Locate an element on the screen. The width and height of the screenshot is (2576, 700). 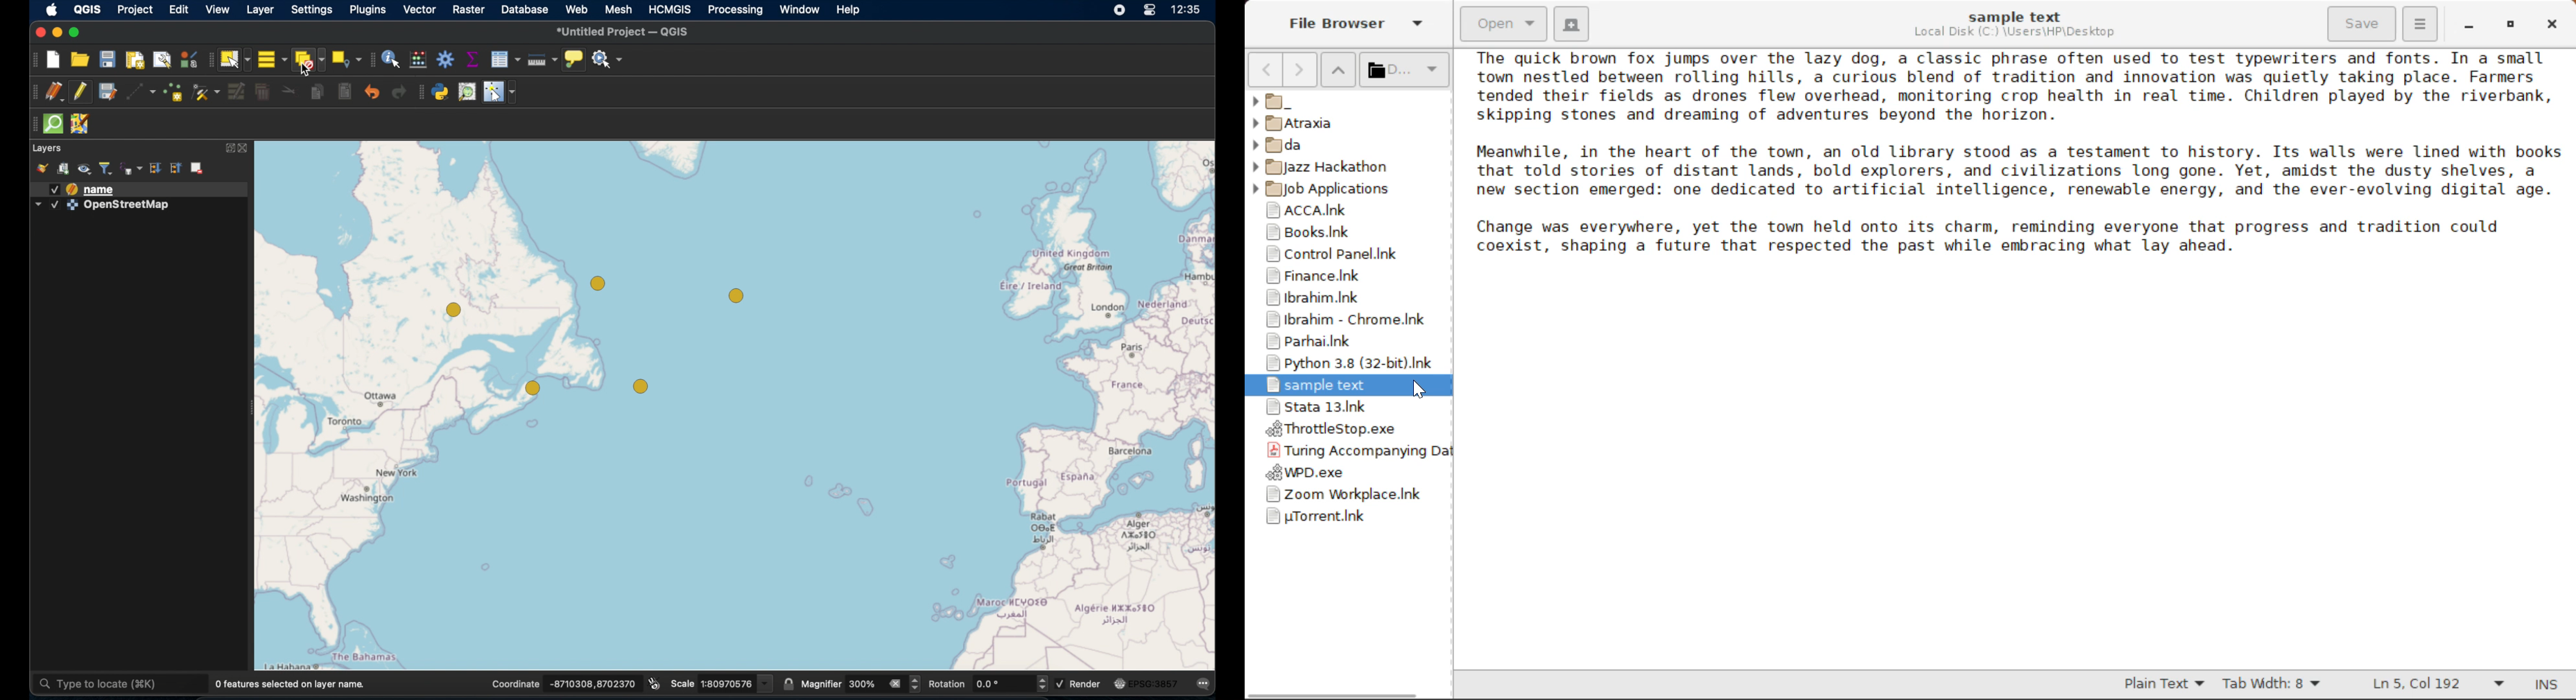
Jazz Hackathon Folder is located at coordinates (1337, 168).